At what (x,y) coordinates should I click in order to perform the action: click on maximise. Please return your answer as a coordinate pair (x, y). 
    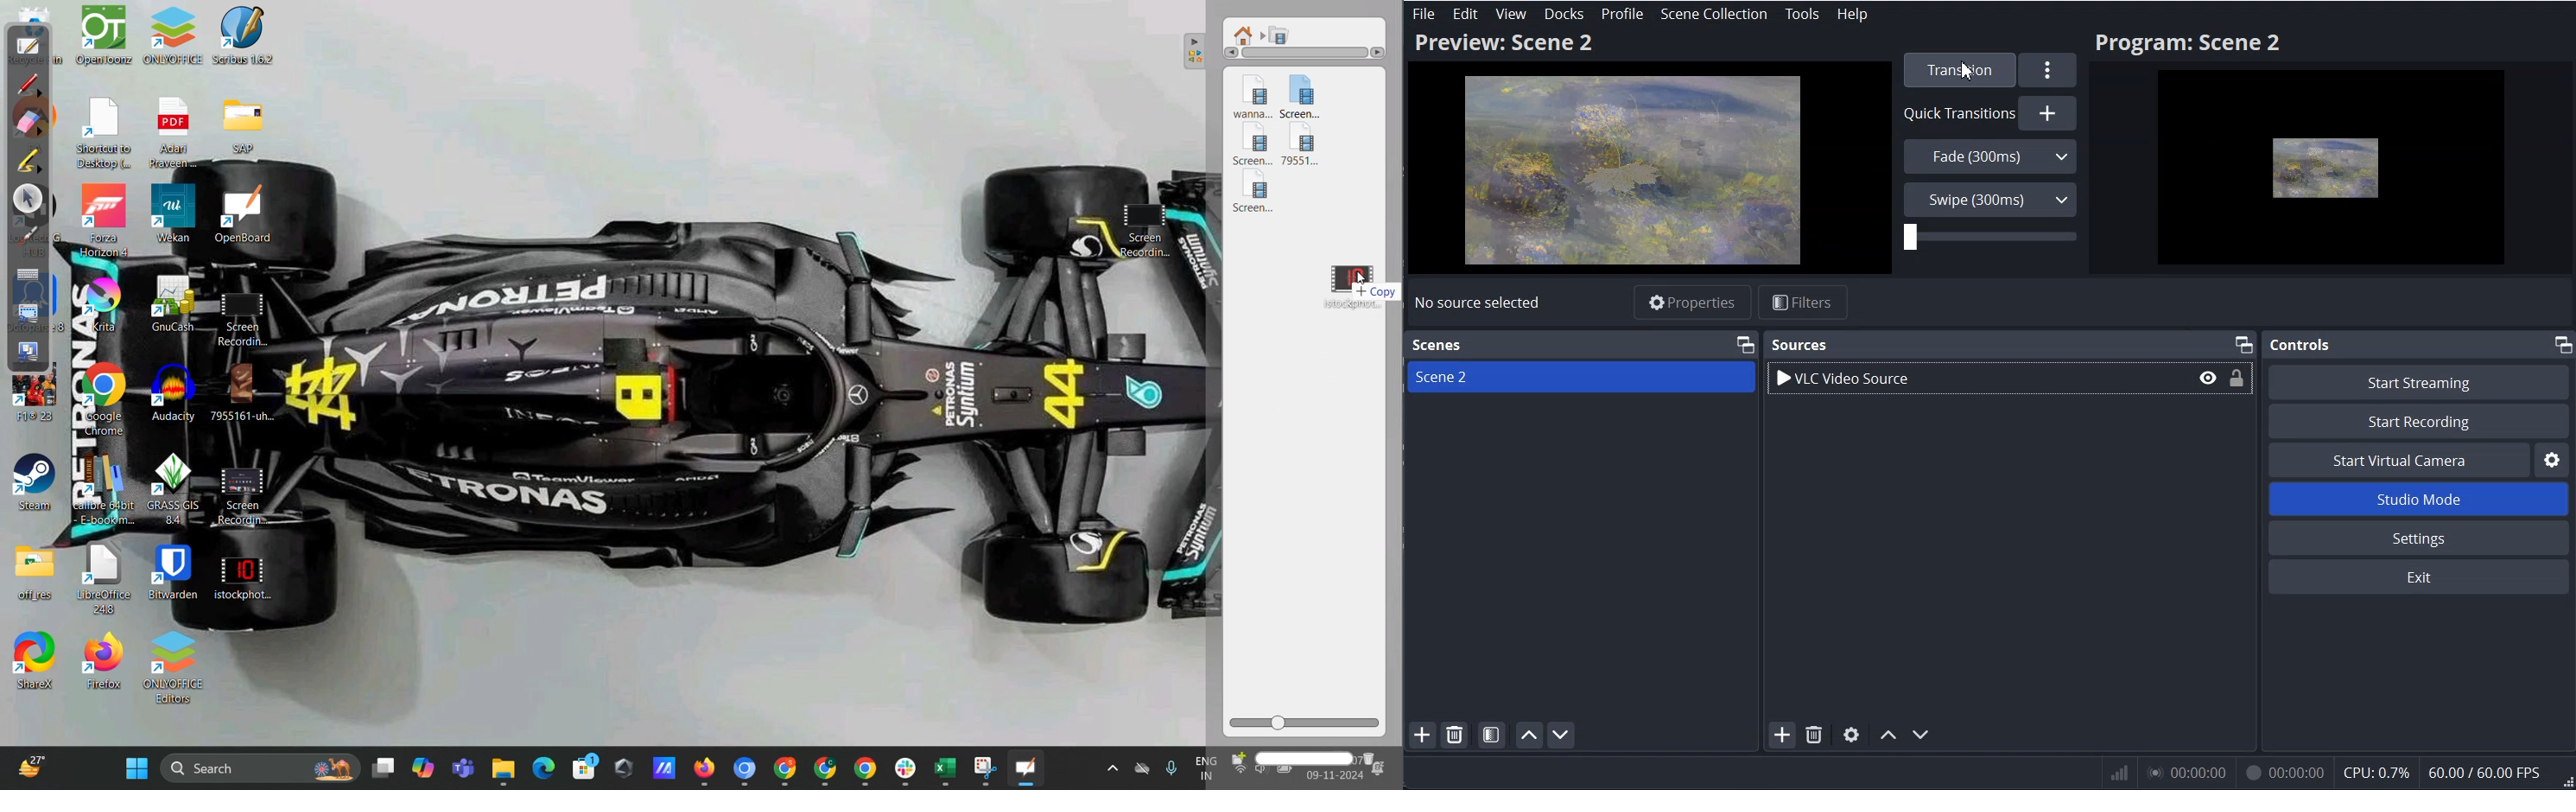
    Looking at the image, I should click on (2559, 345).